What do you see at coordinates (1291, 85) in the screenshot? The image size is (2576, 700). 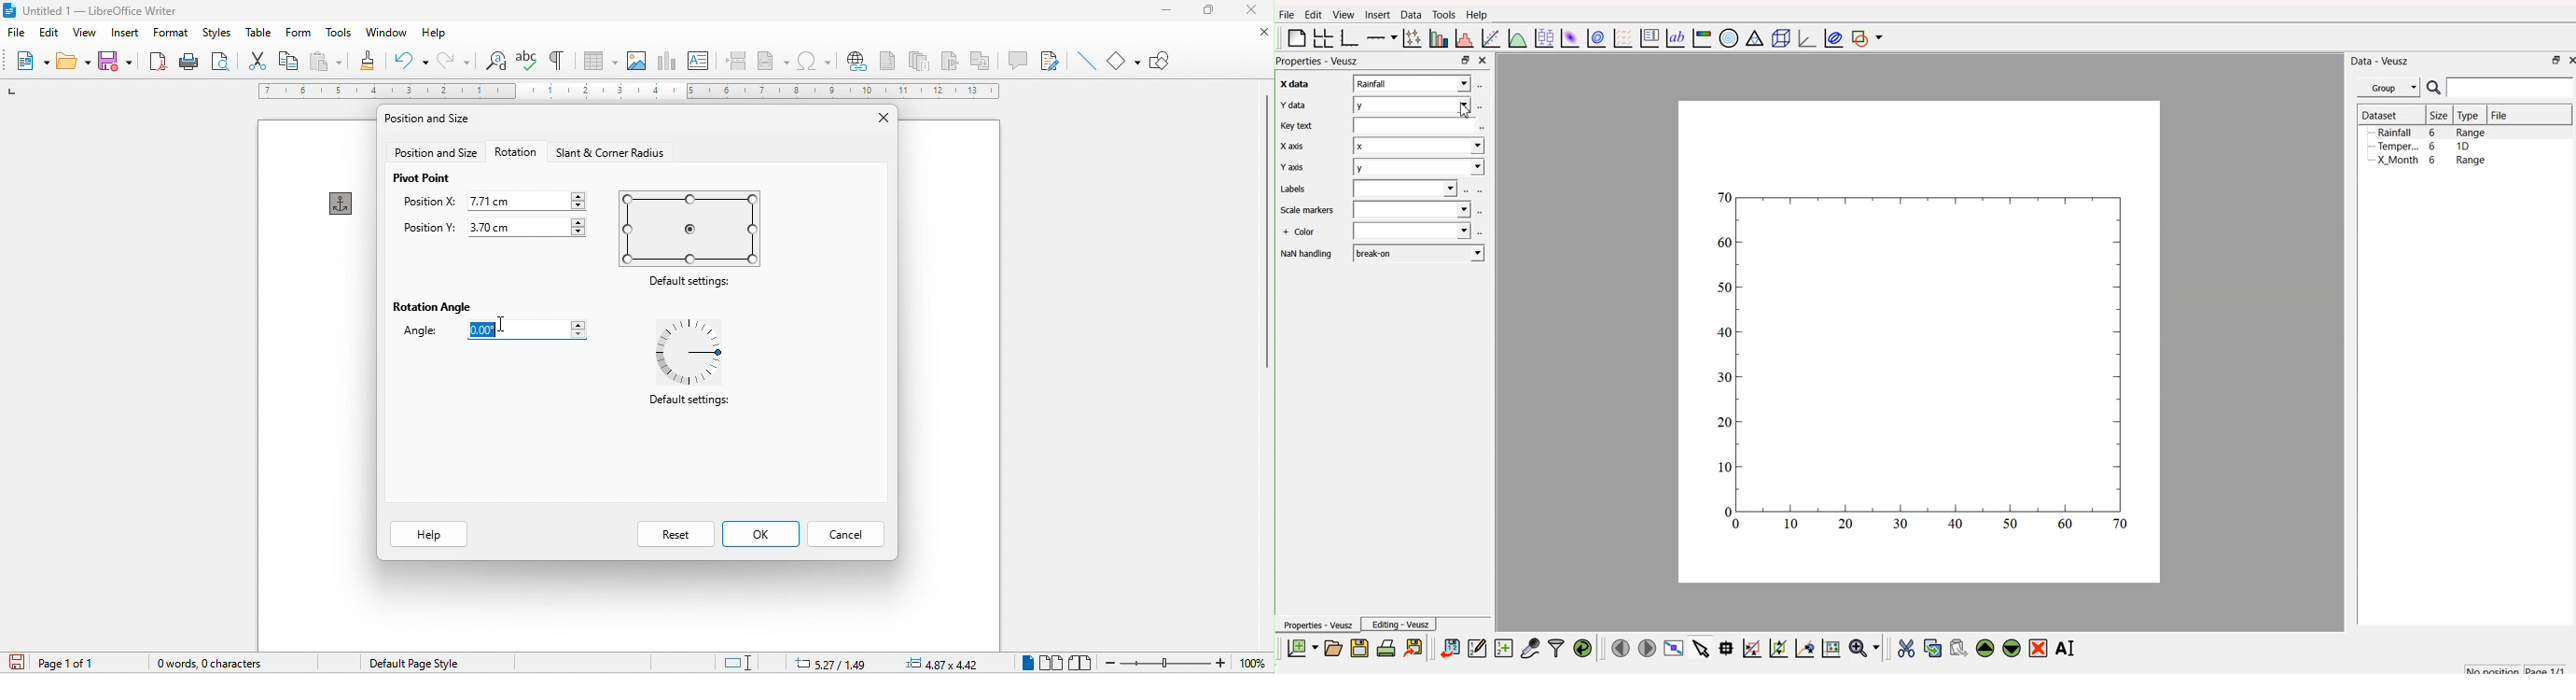 I see `x axis` at bounding box center [1291, 85].